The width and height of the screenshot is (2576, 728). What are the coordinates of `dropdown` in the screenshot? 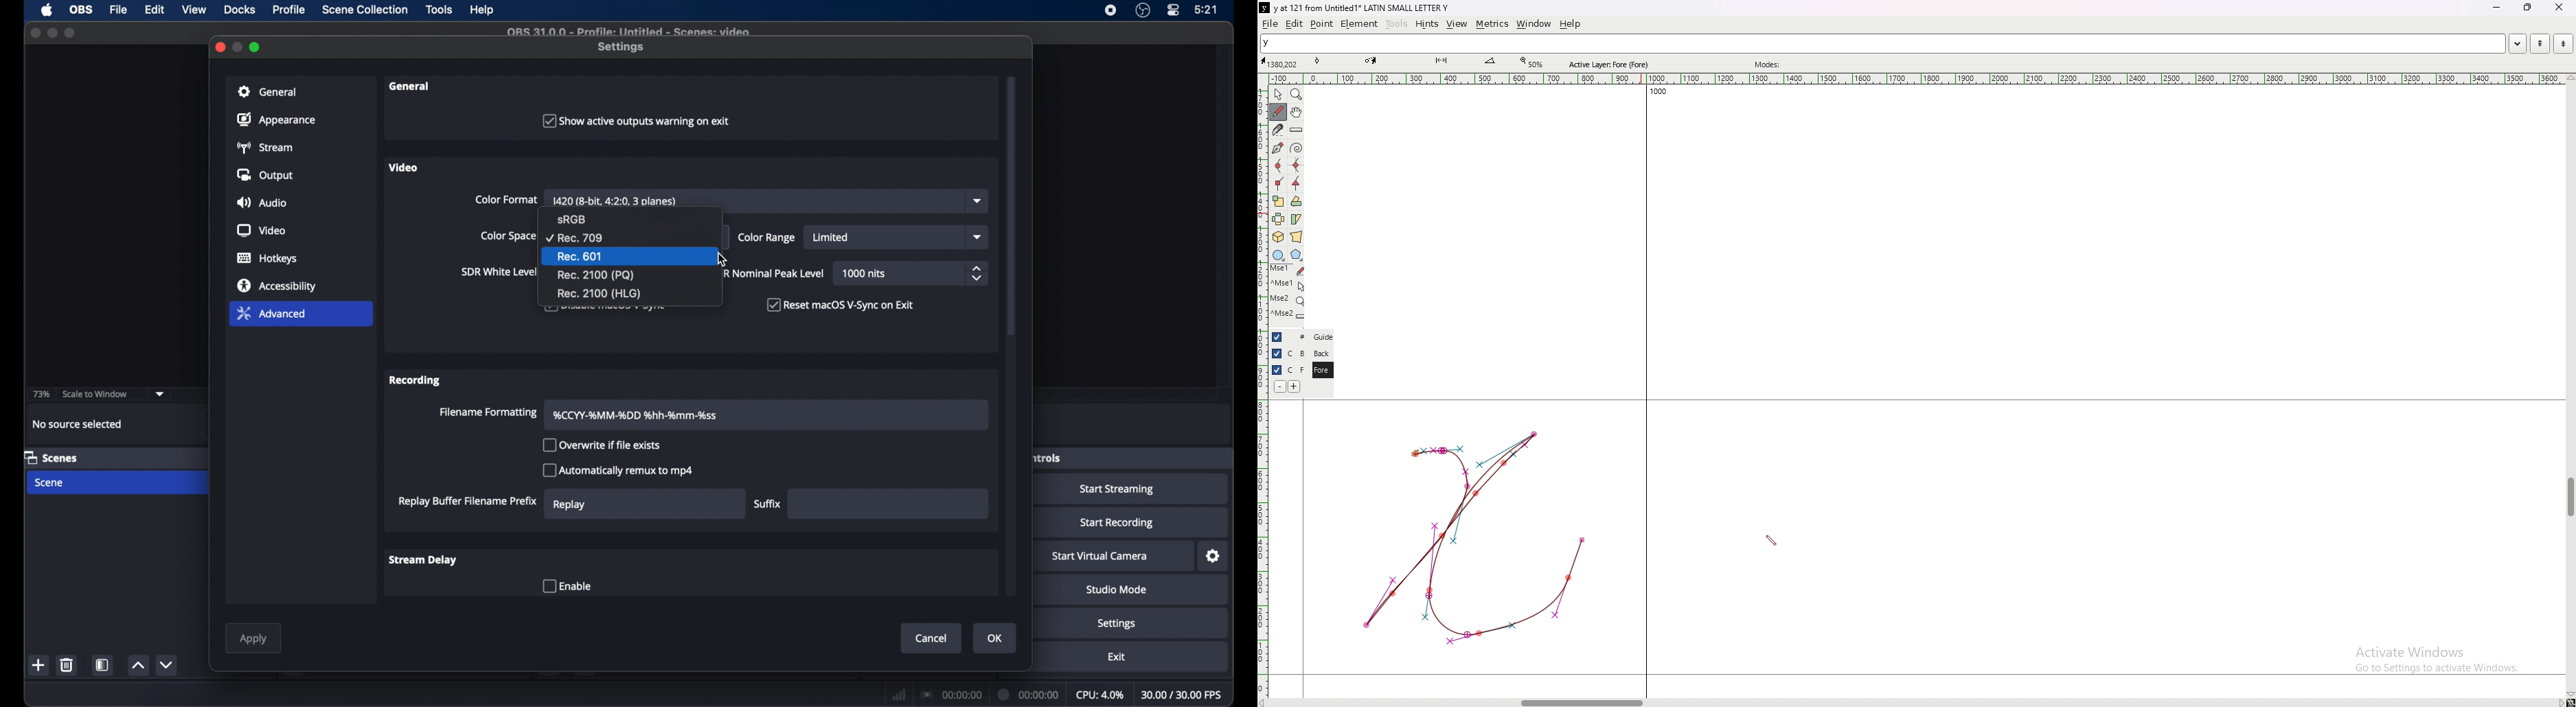 It's located at (977, 237).